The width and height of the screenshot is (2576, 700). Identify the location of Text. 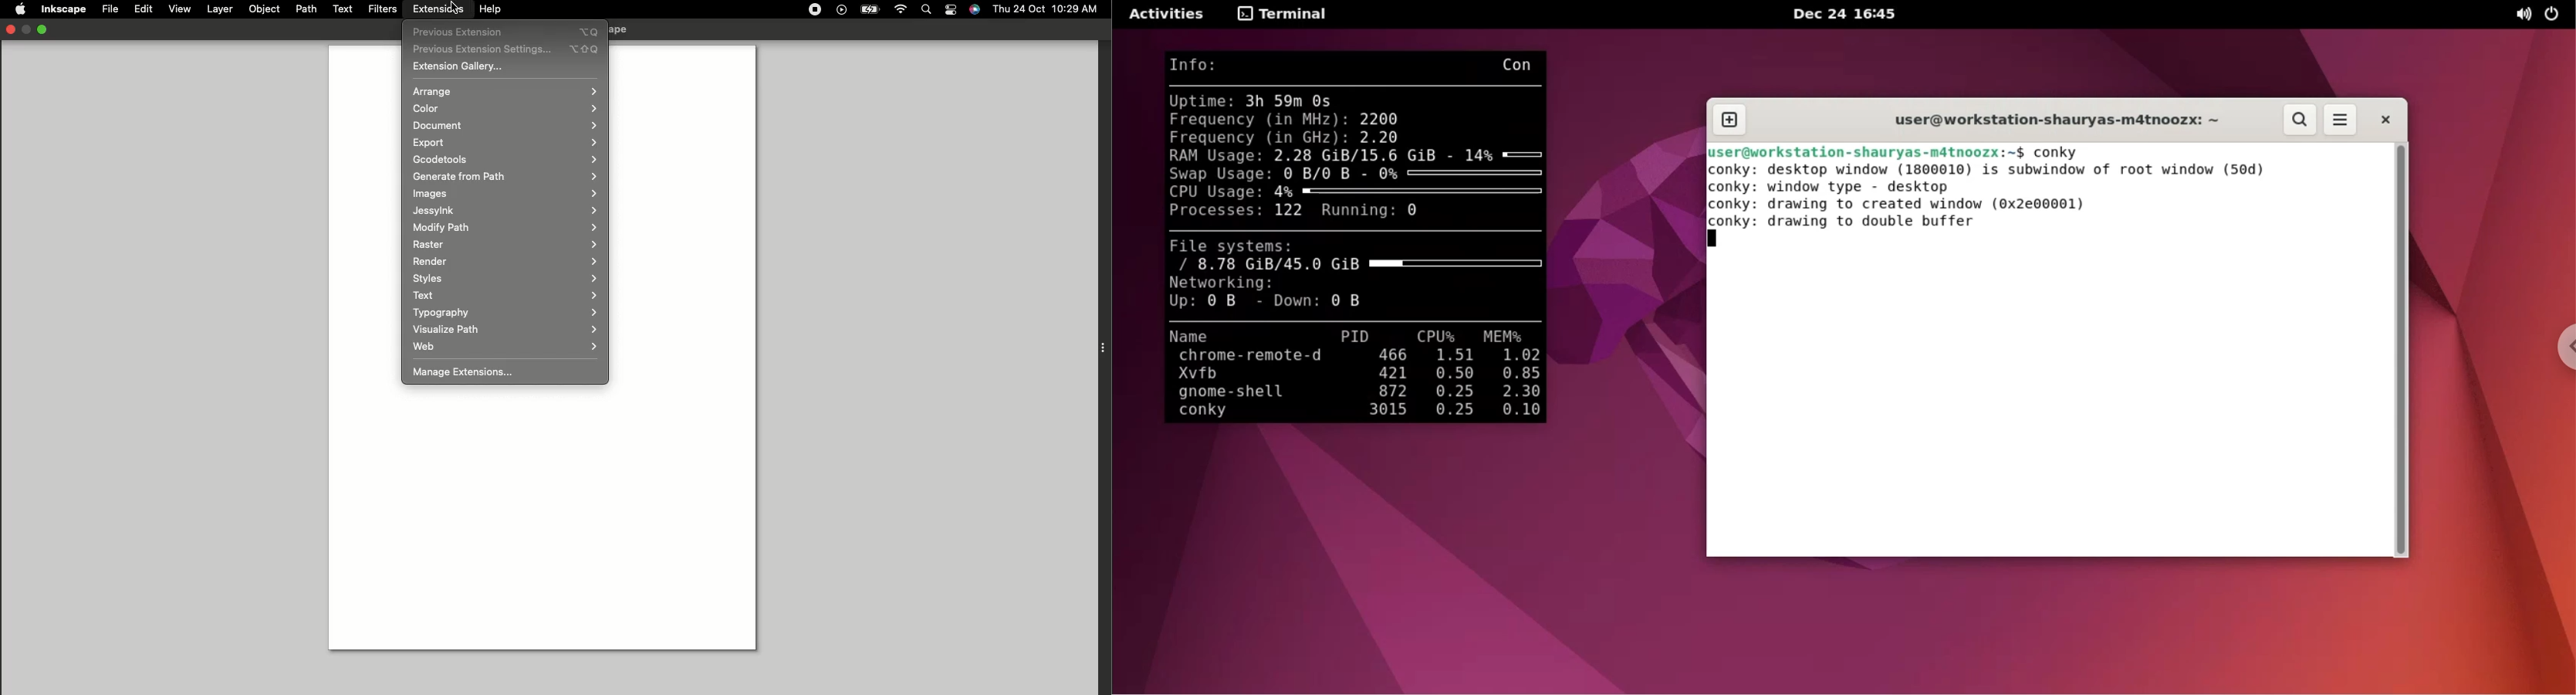
(506, 295).